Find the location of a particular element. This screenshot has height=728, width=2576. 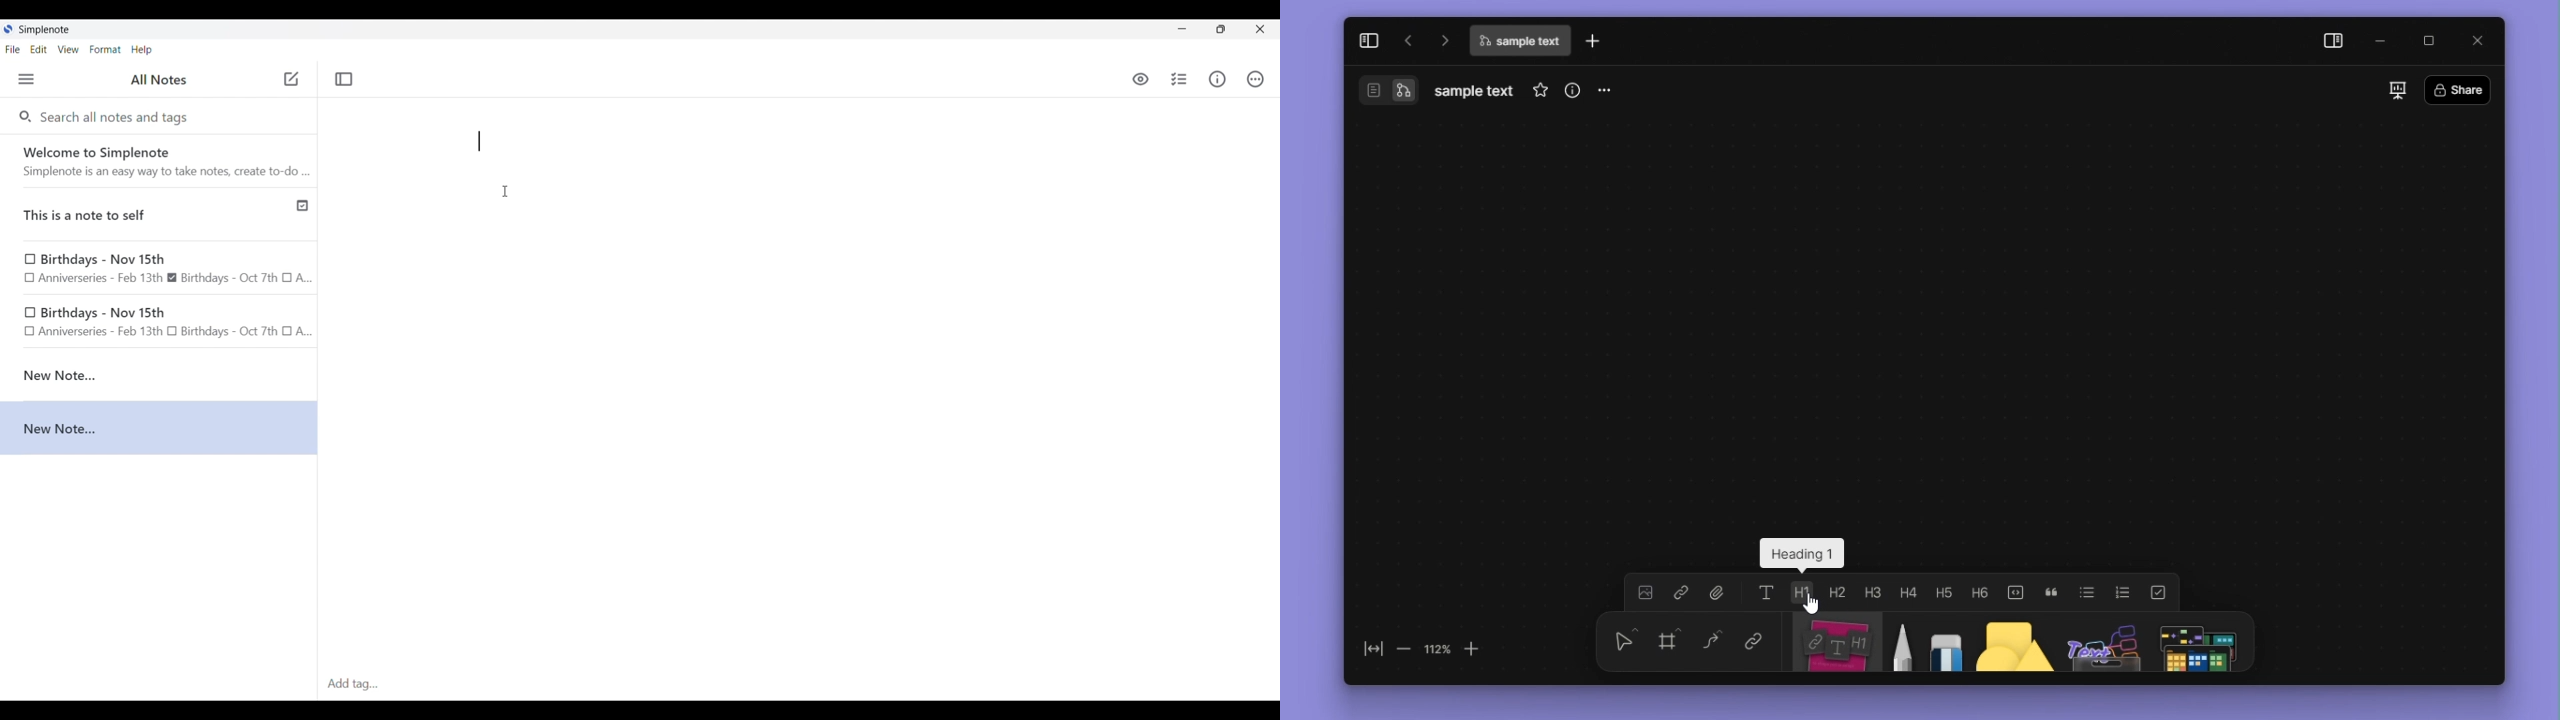

Help menu is located at coordinates (141, 49).